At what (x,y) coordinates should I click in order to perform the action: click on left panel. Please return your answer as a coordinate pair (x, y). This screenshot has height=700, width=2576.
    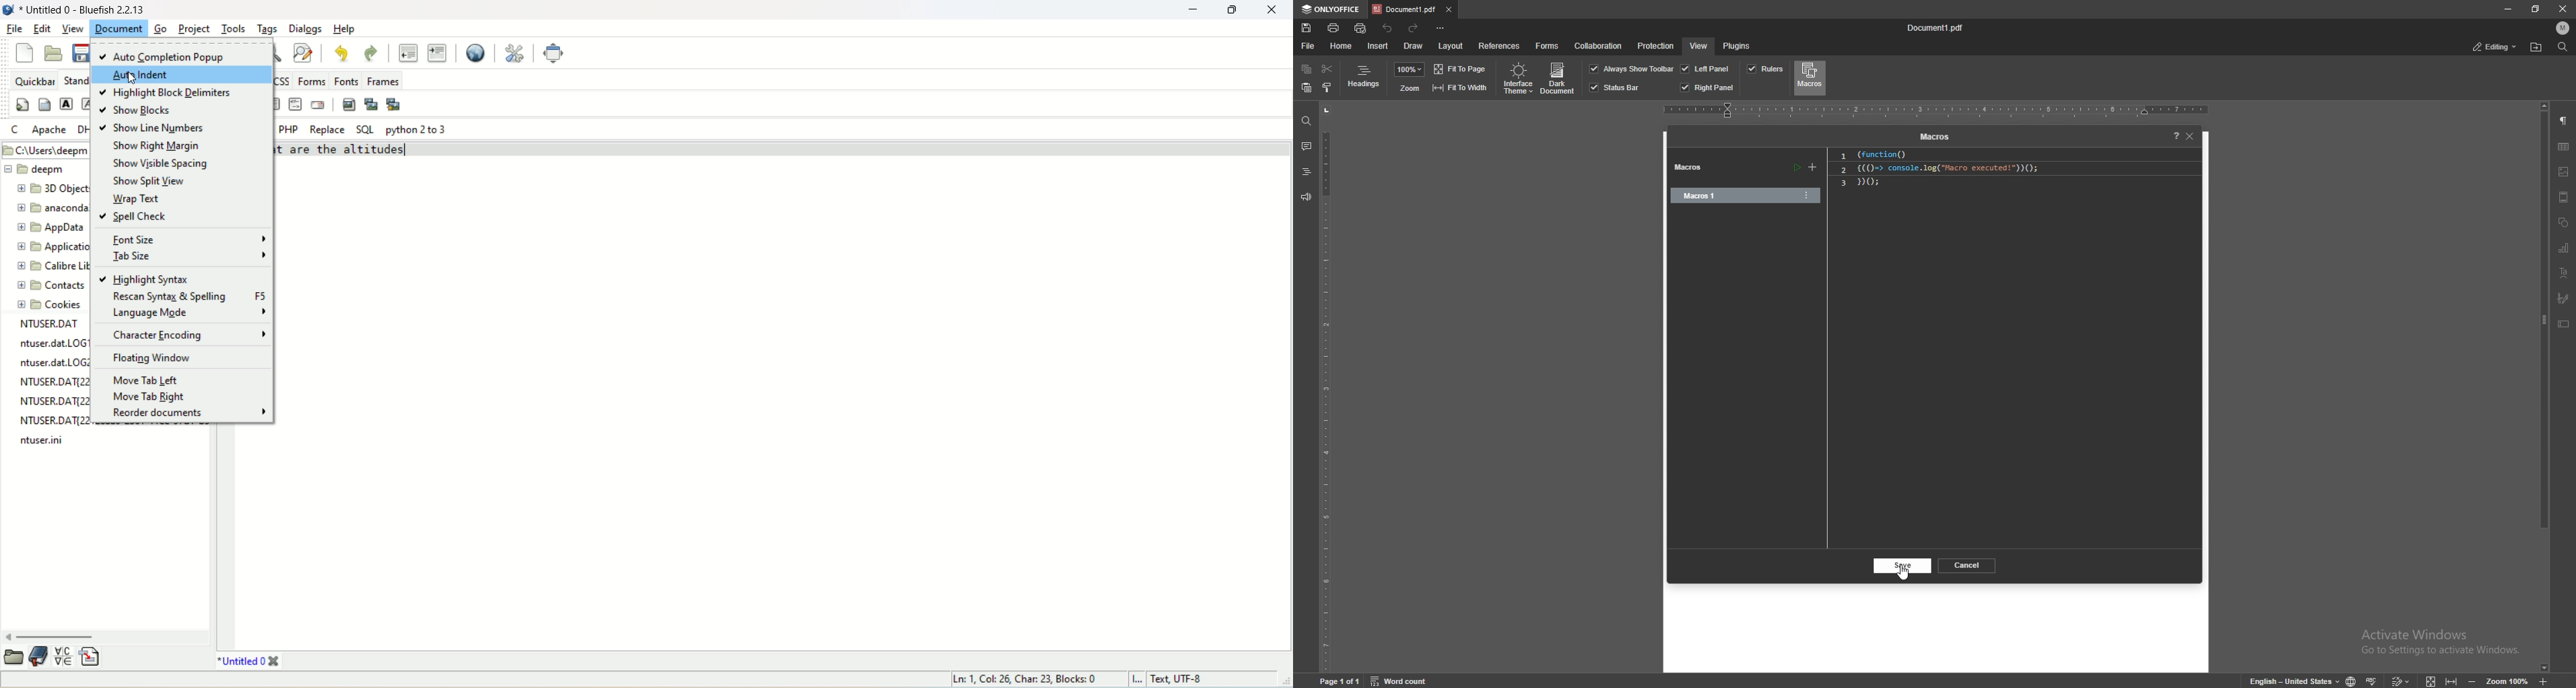
    Looking at the image, I should click on (1705, 68).